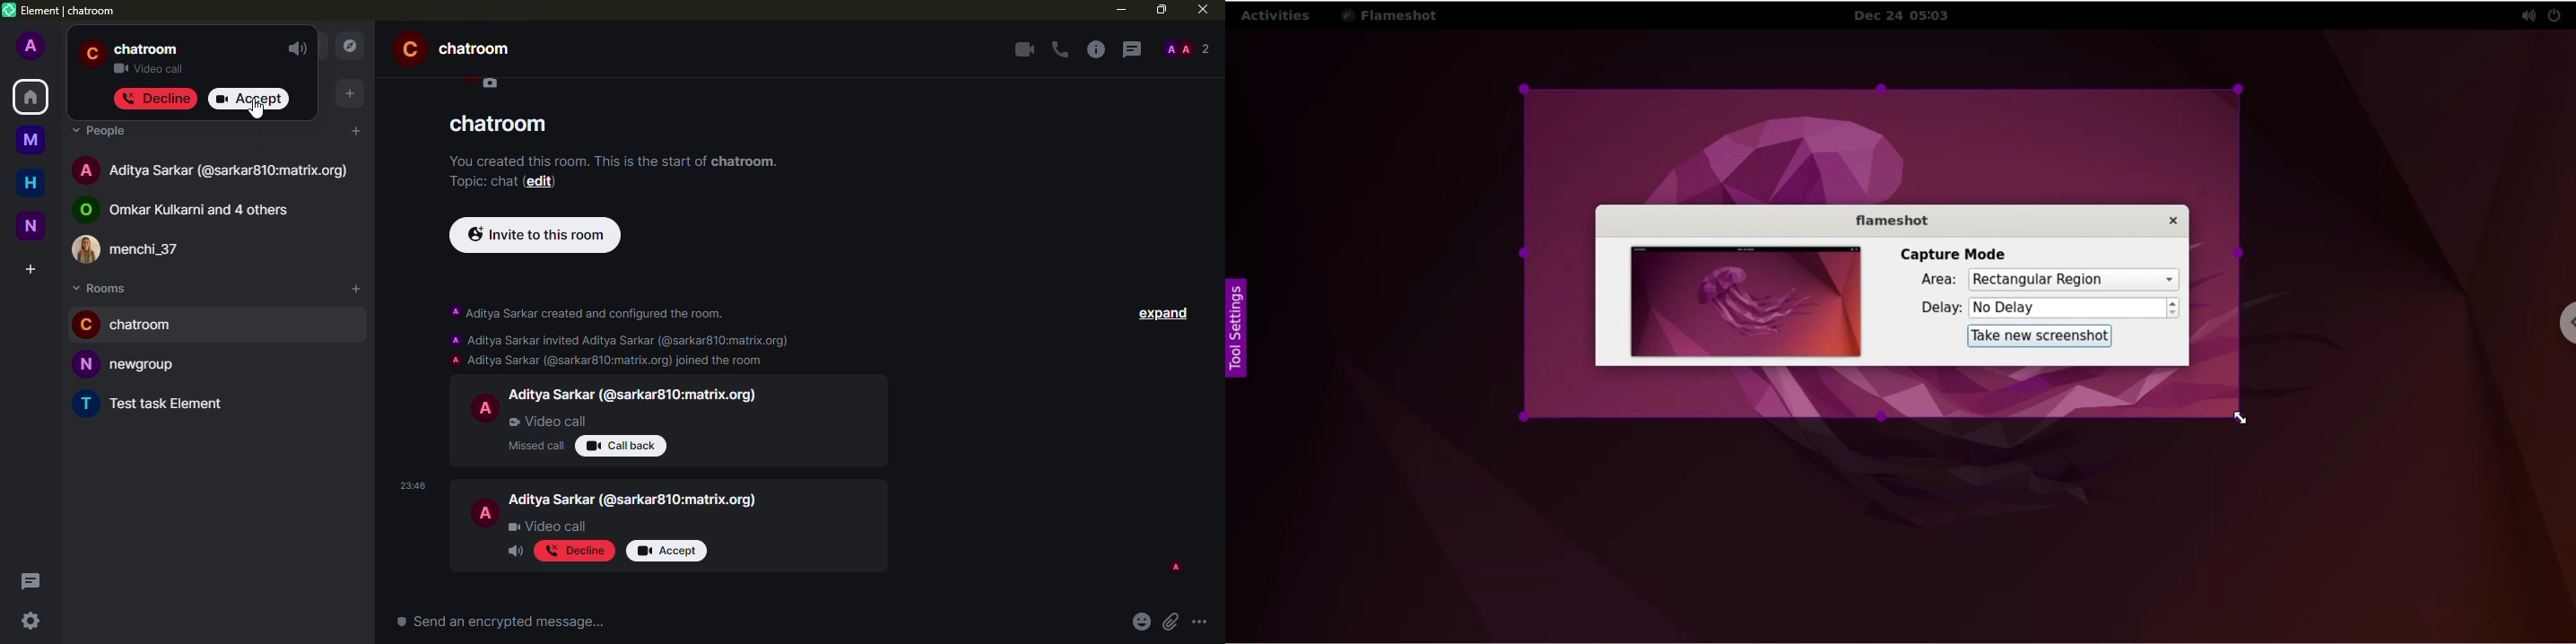 The width and height of the screenshot is (2576, 644). I want to click on voice call, so click(1058, 50).